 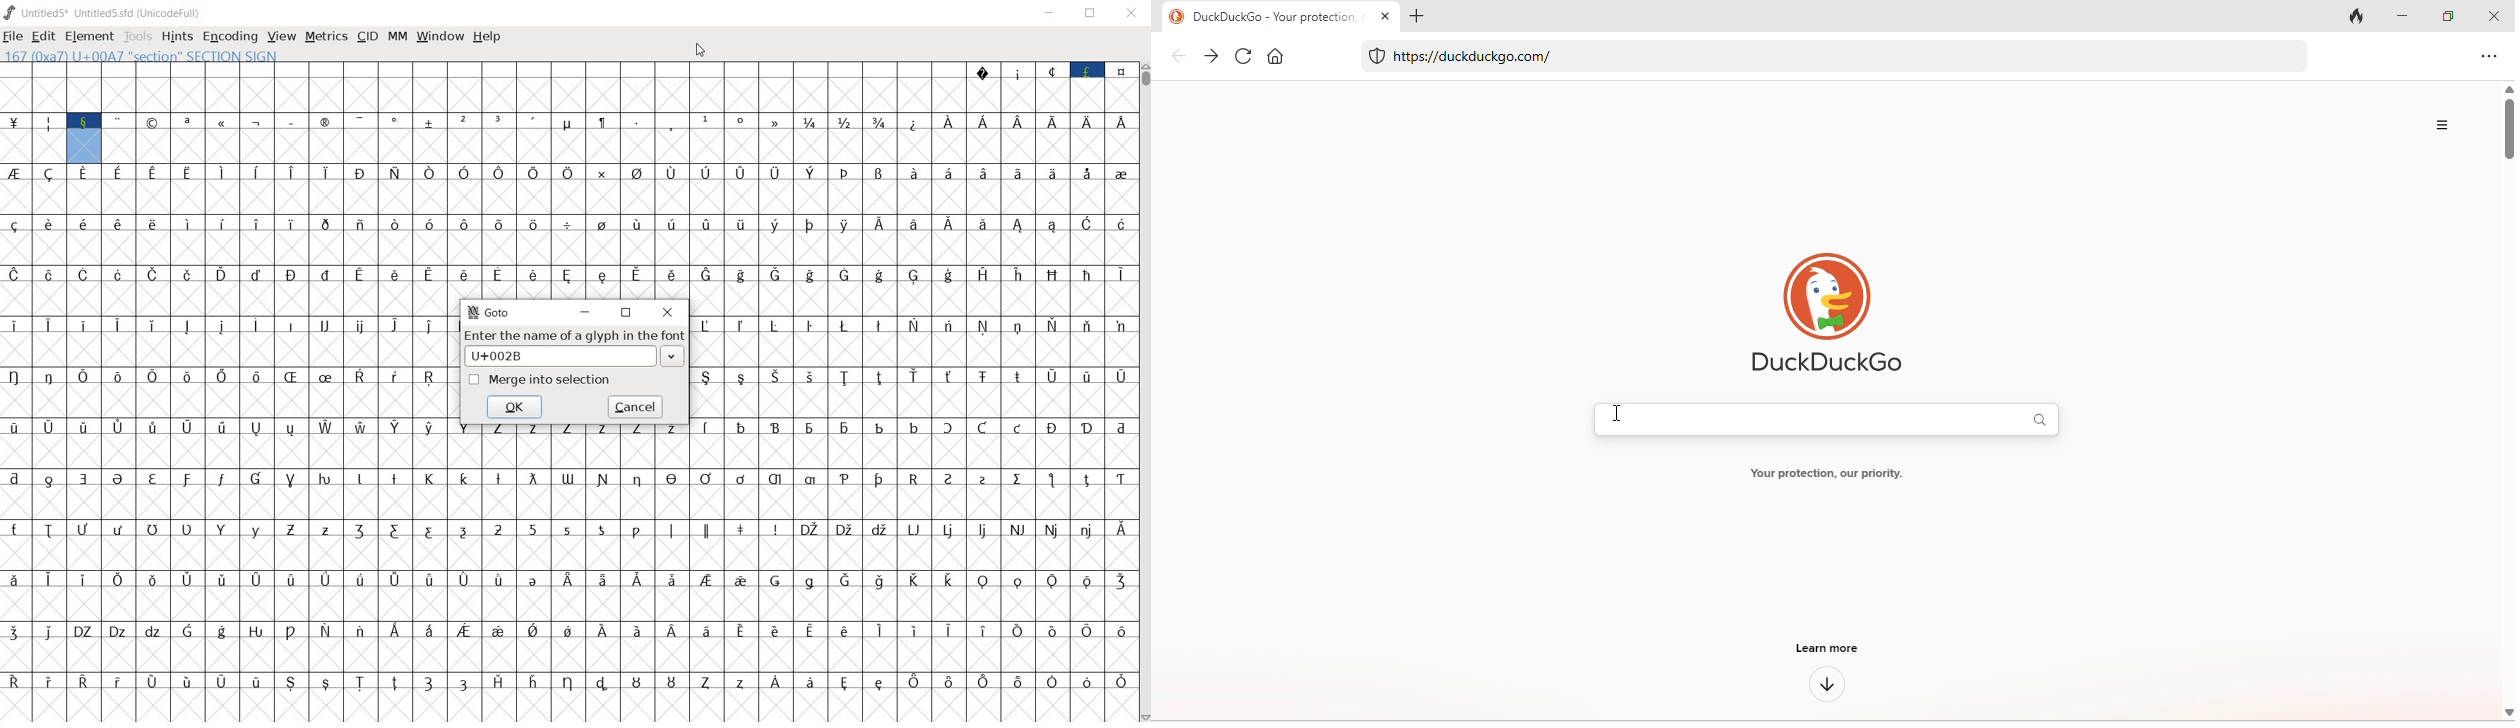 What do you see at coordinates (487, 37) in the screenshot?
I see `help` at bounding box center [487, 37].